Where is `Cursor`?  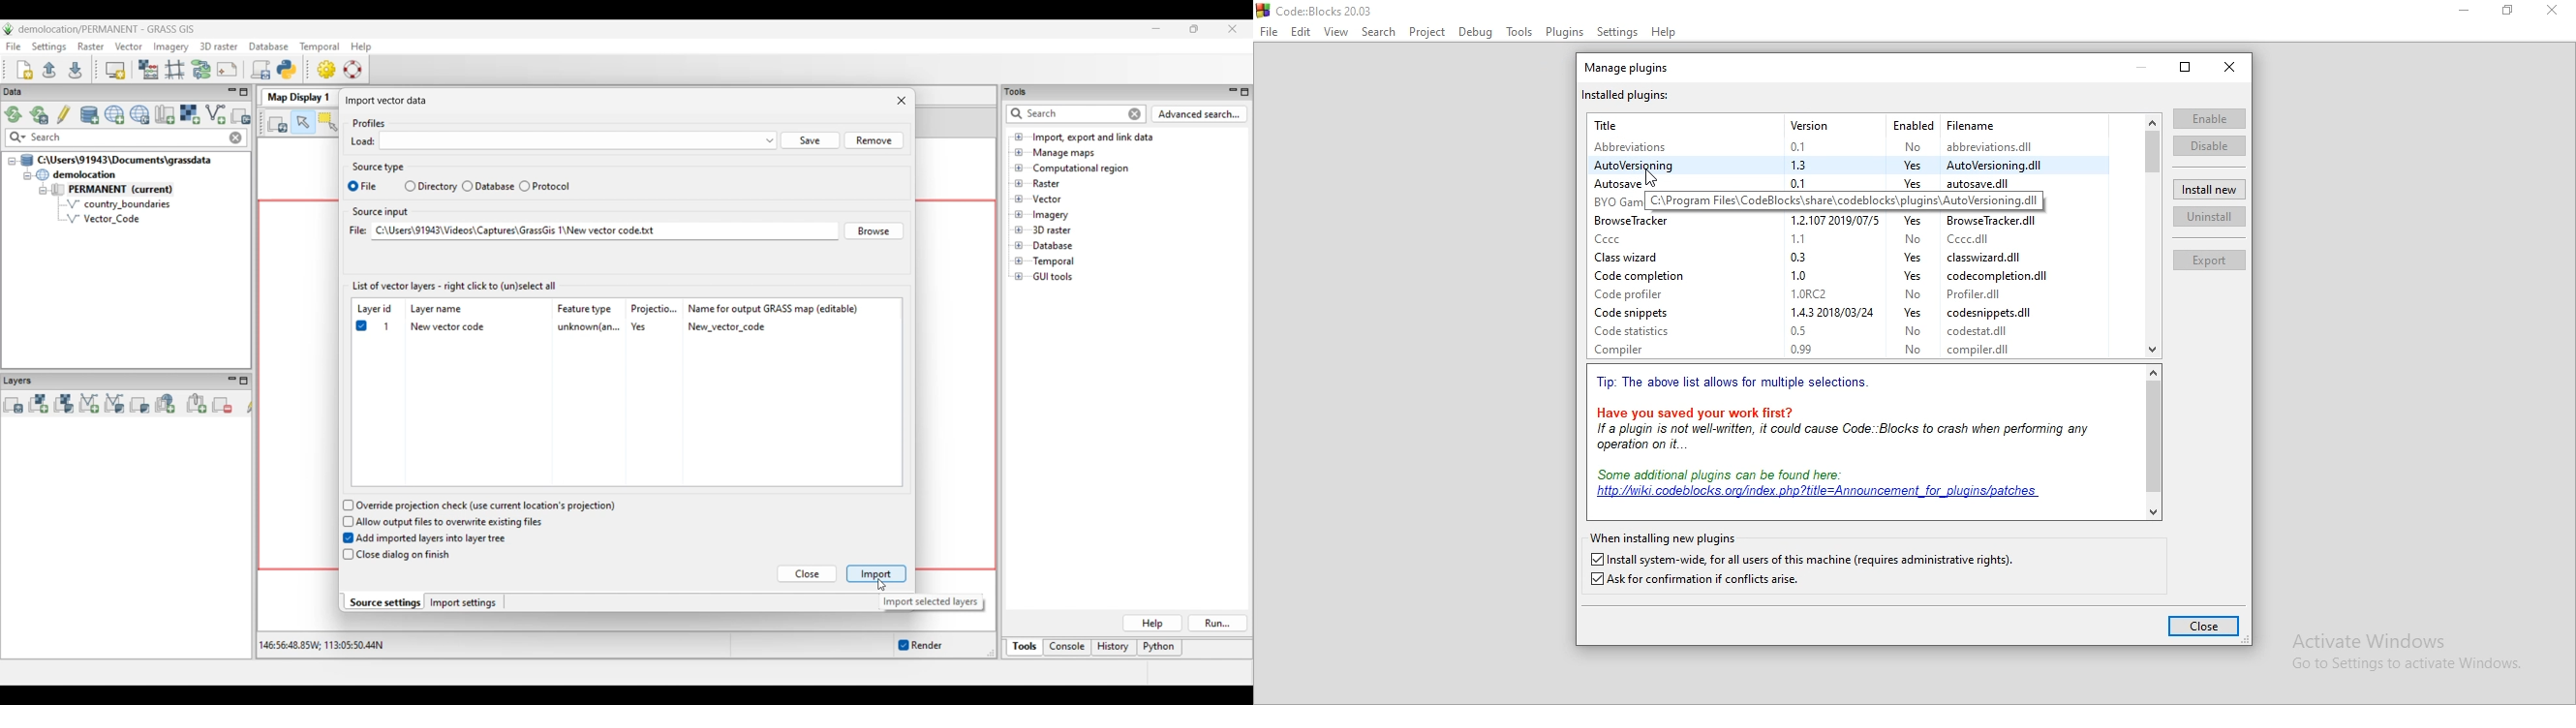 Cursor is located at coordinates (1655, 177).